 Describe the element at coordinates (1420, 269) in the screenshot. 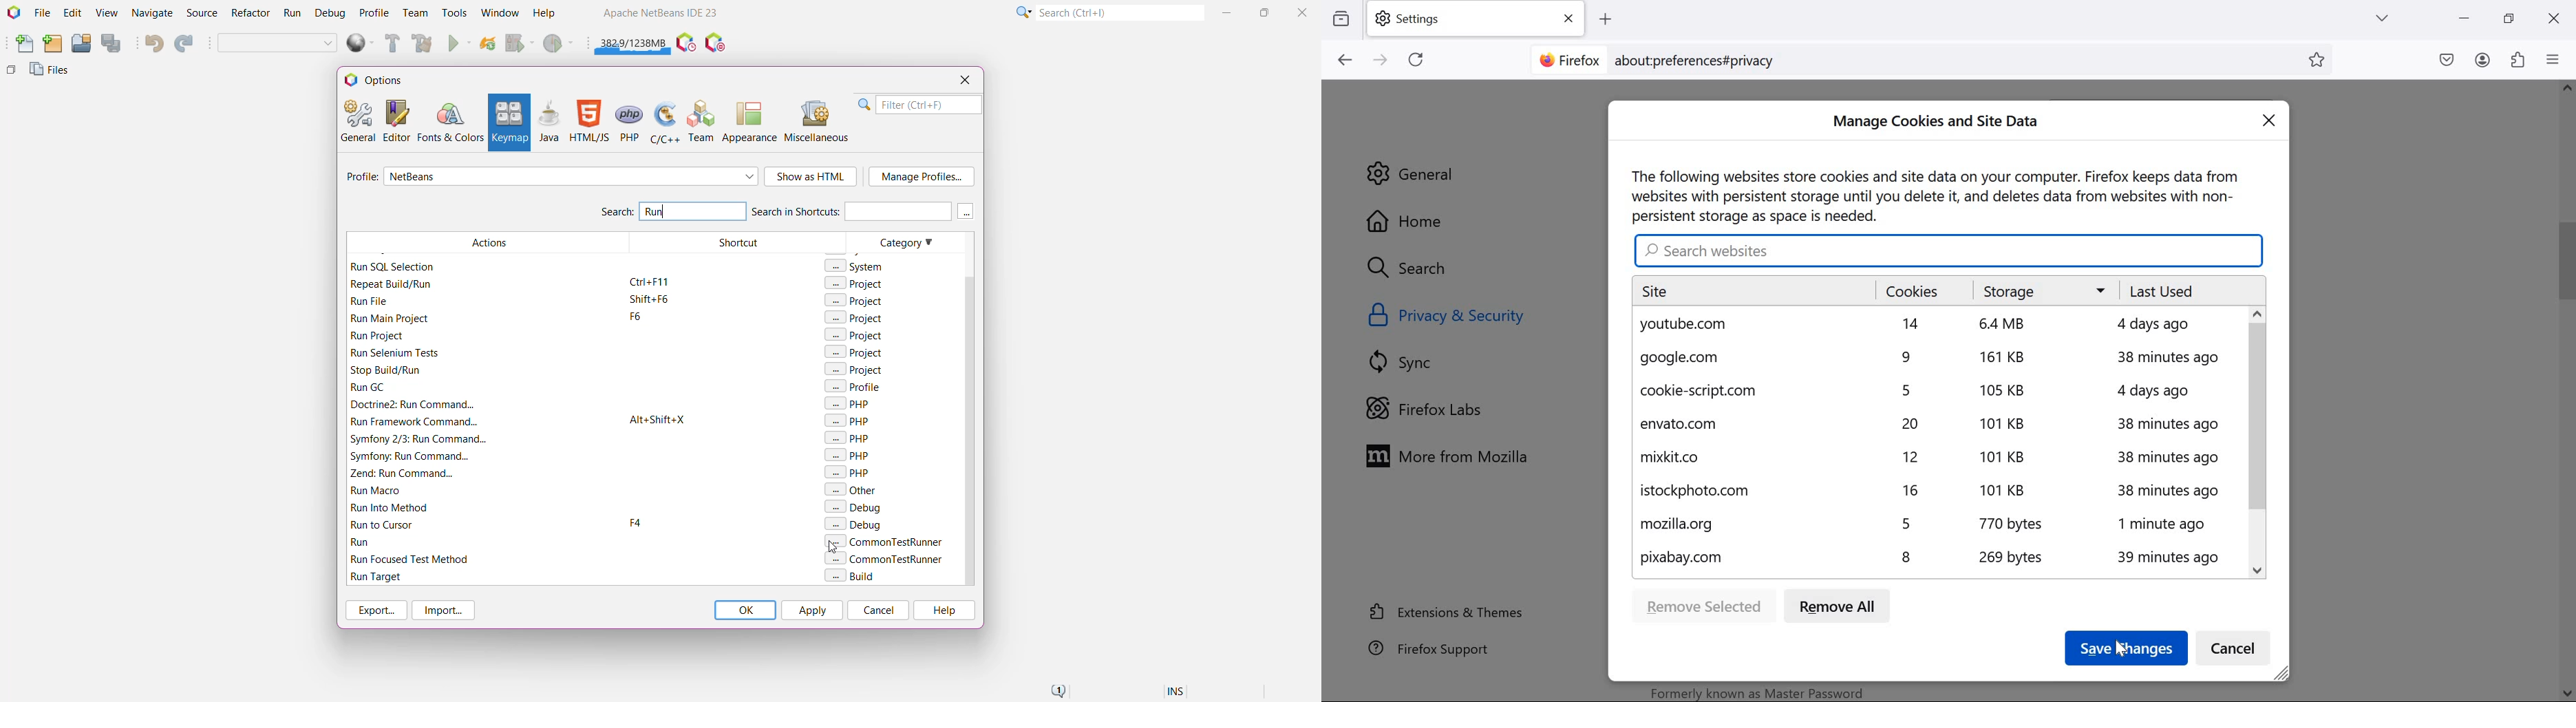

I see `search` at that location.